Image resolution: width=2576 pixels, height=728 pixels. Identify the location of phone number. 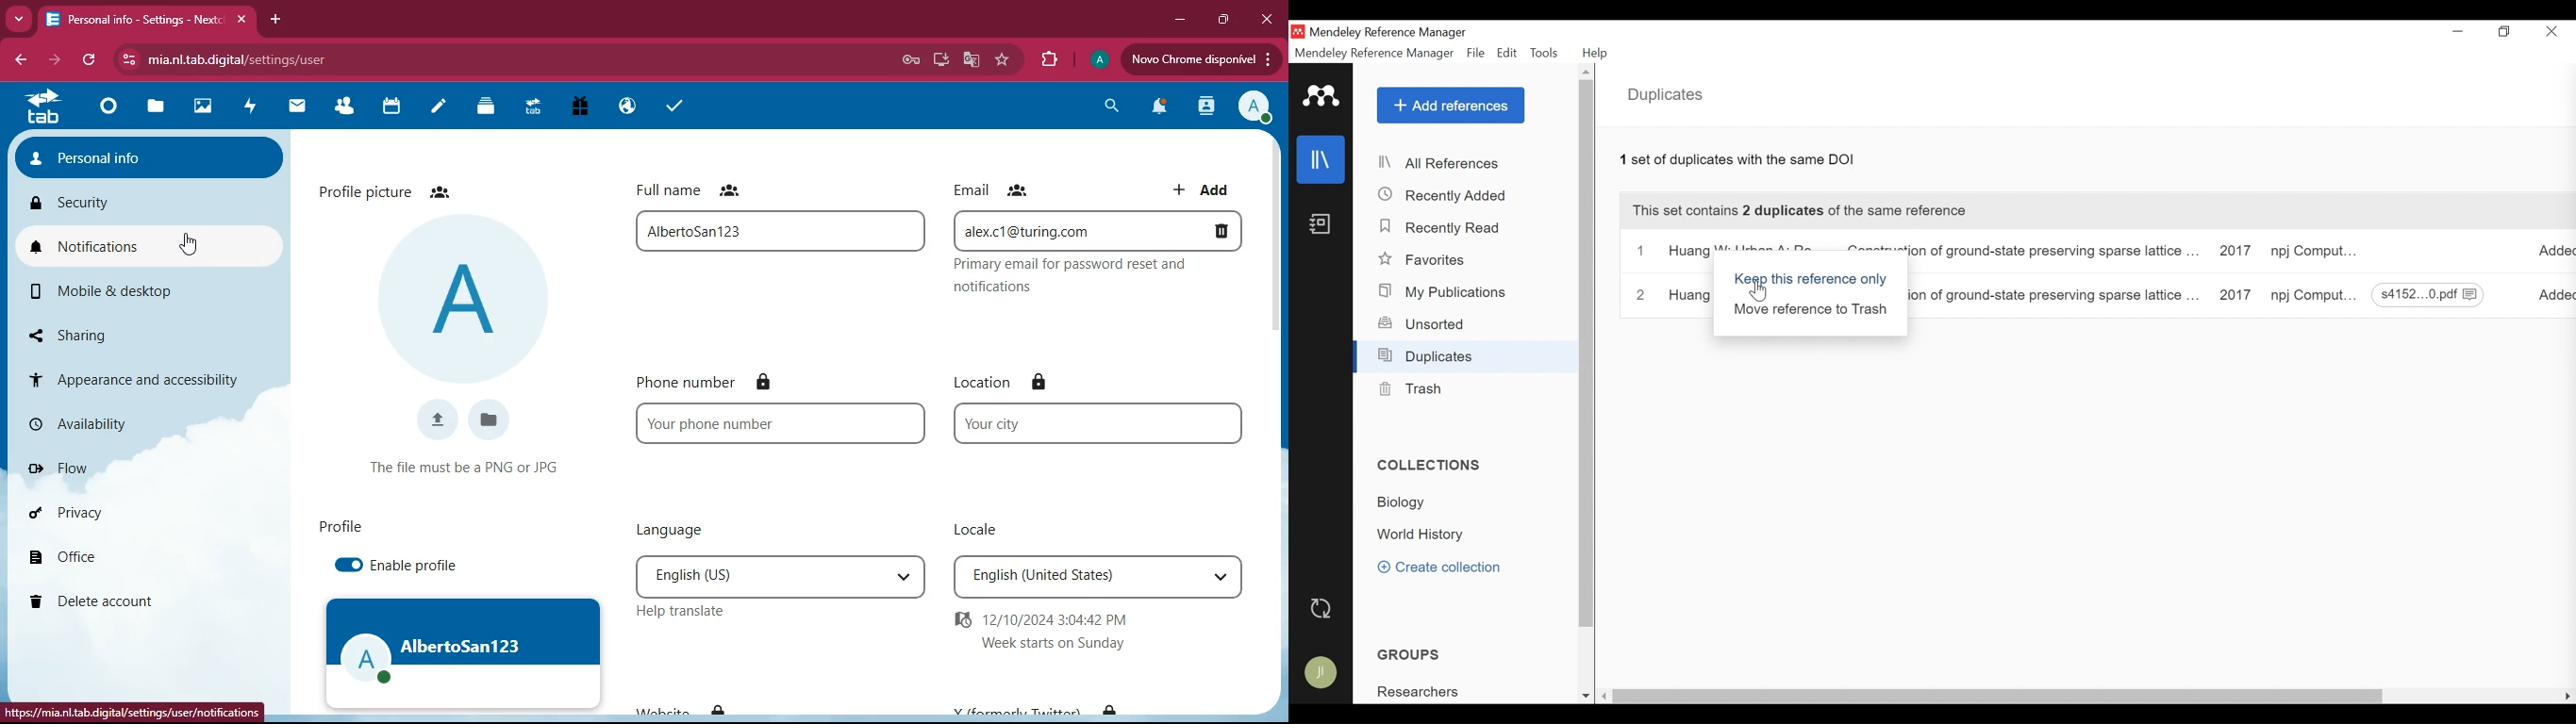
(781, 425).